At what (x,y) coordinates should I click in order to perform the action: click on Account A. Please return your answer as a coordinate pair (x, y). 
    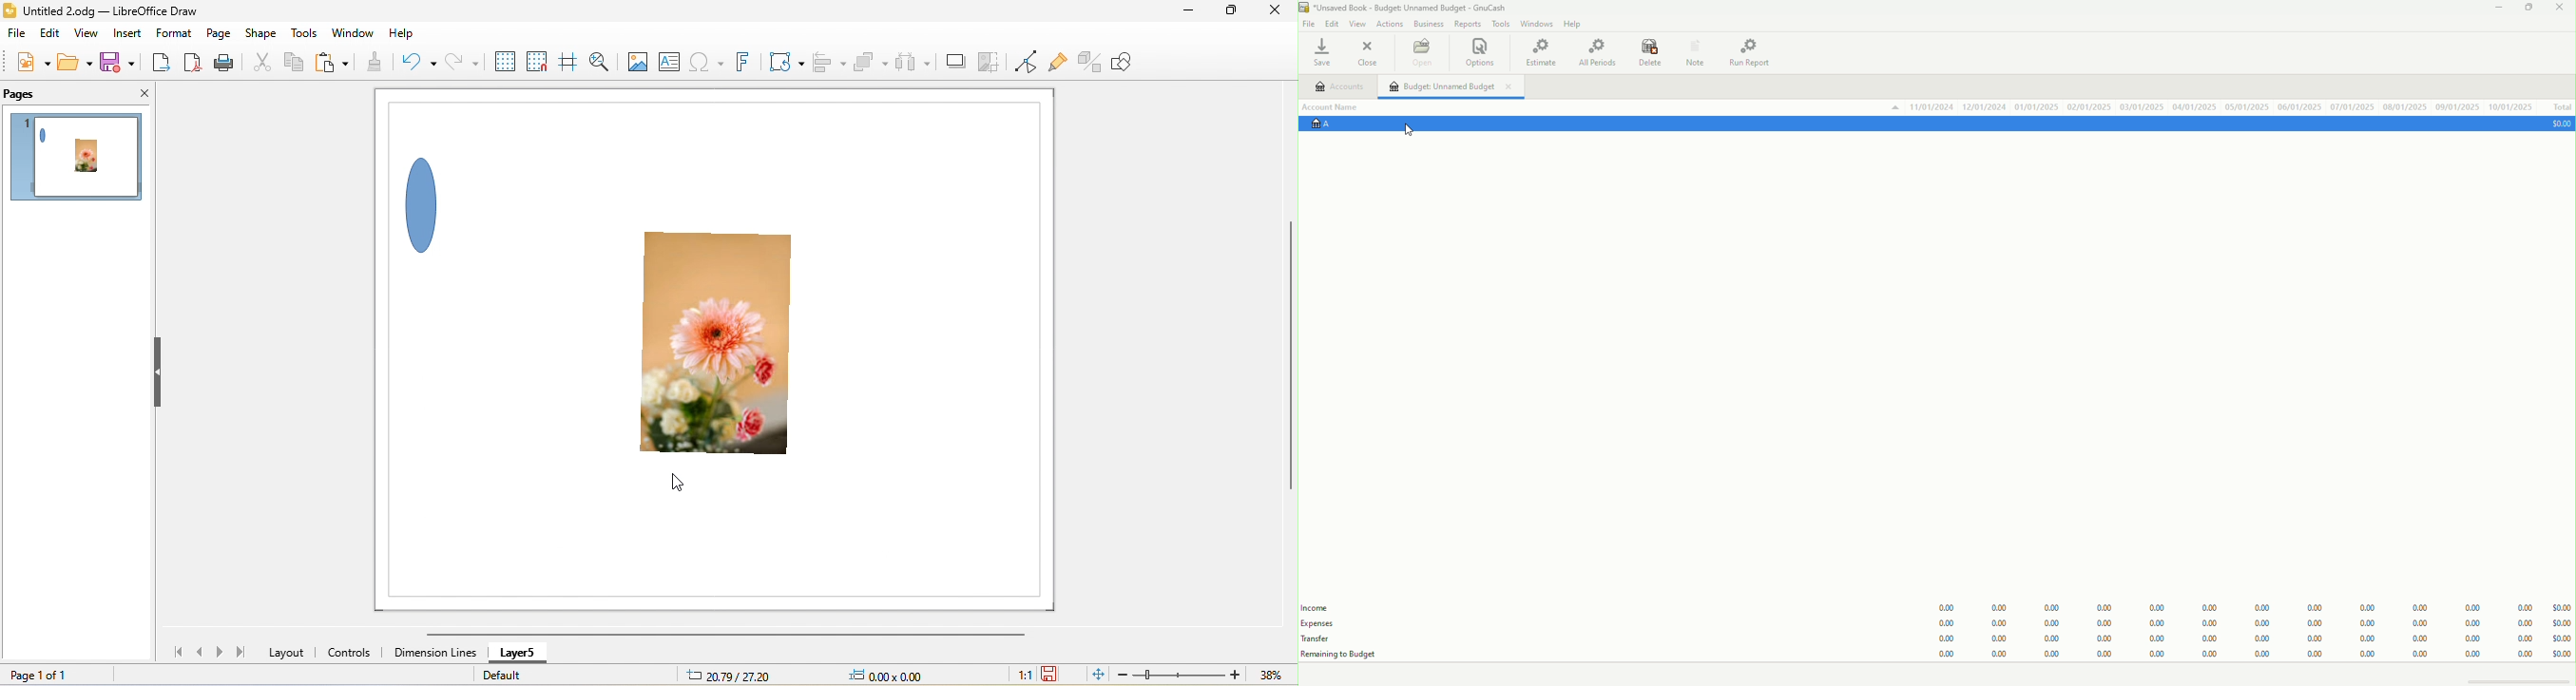
    Looking at the image, I should click on (1326, 123).